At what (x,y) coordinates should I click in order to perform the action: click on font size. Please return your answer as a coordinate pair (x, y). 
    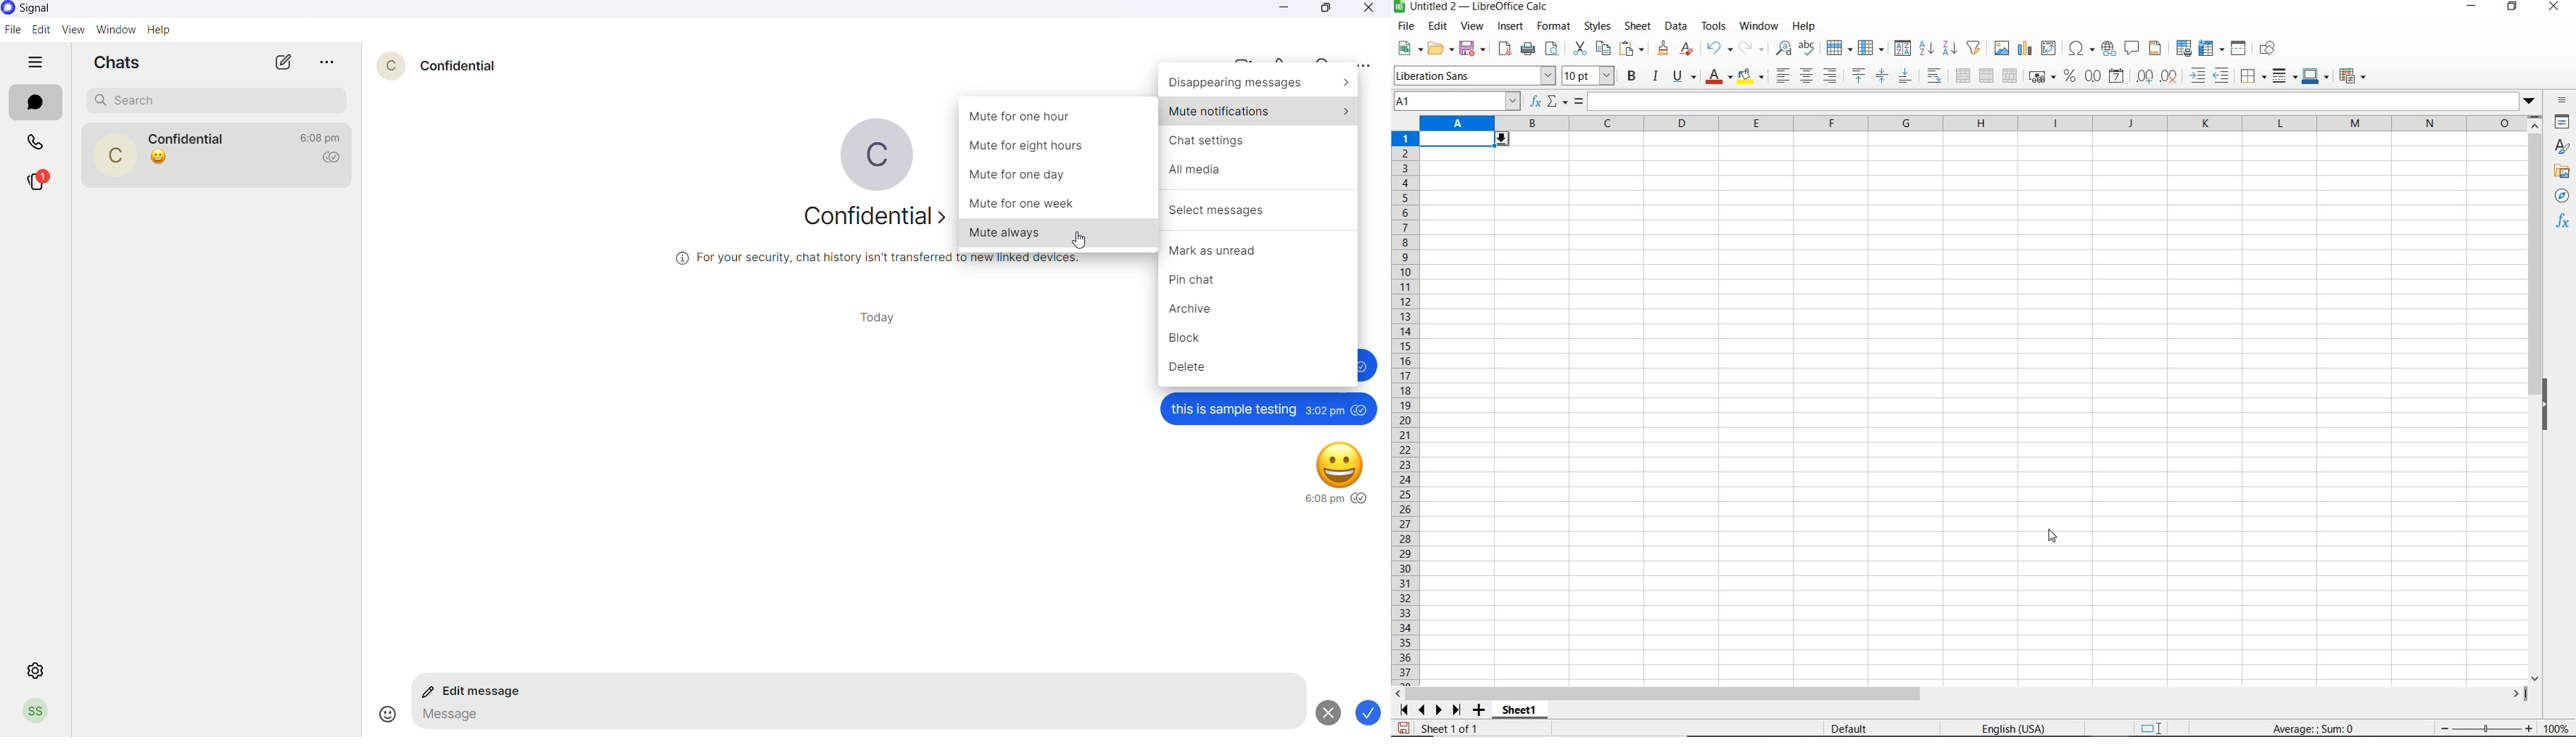
    Looking at the image, I should click on (1589, 76).